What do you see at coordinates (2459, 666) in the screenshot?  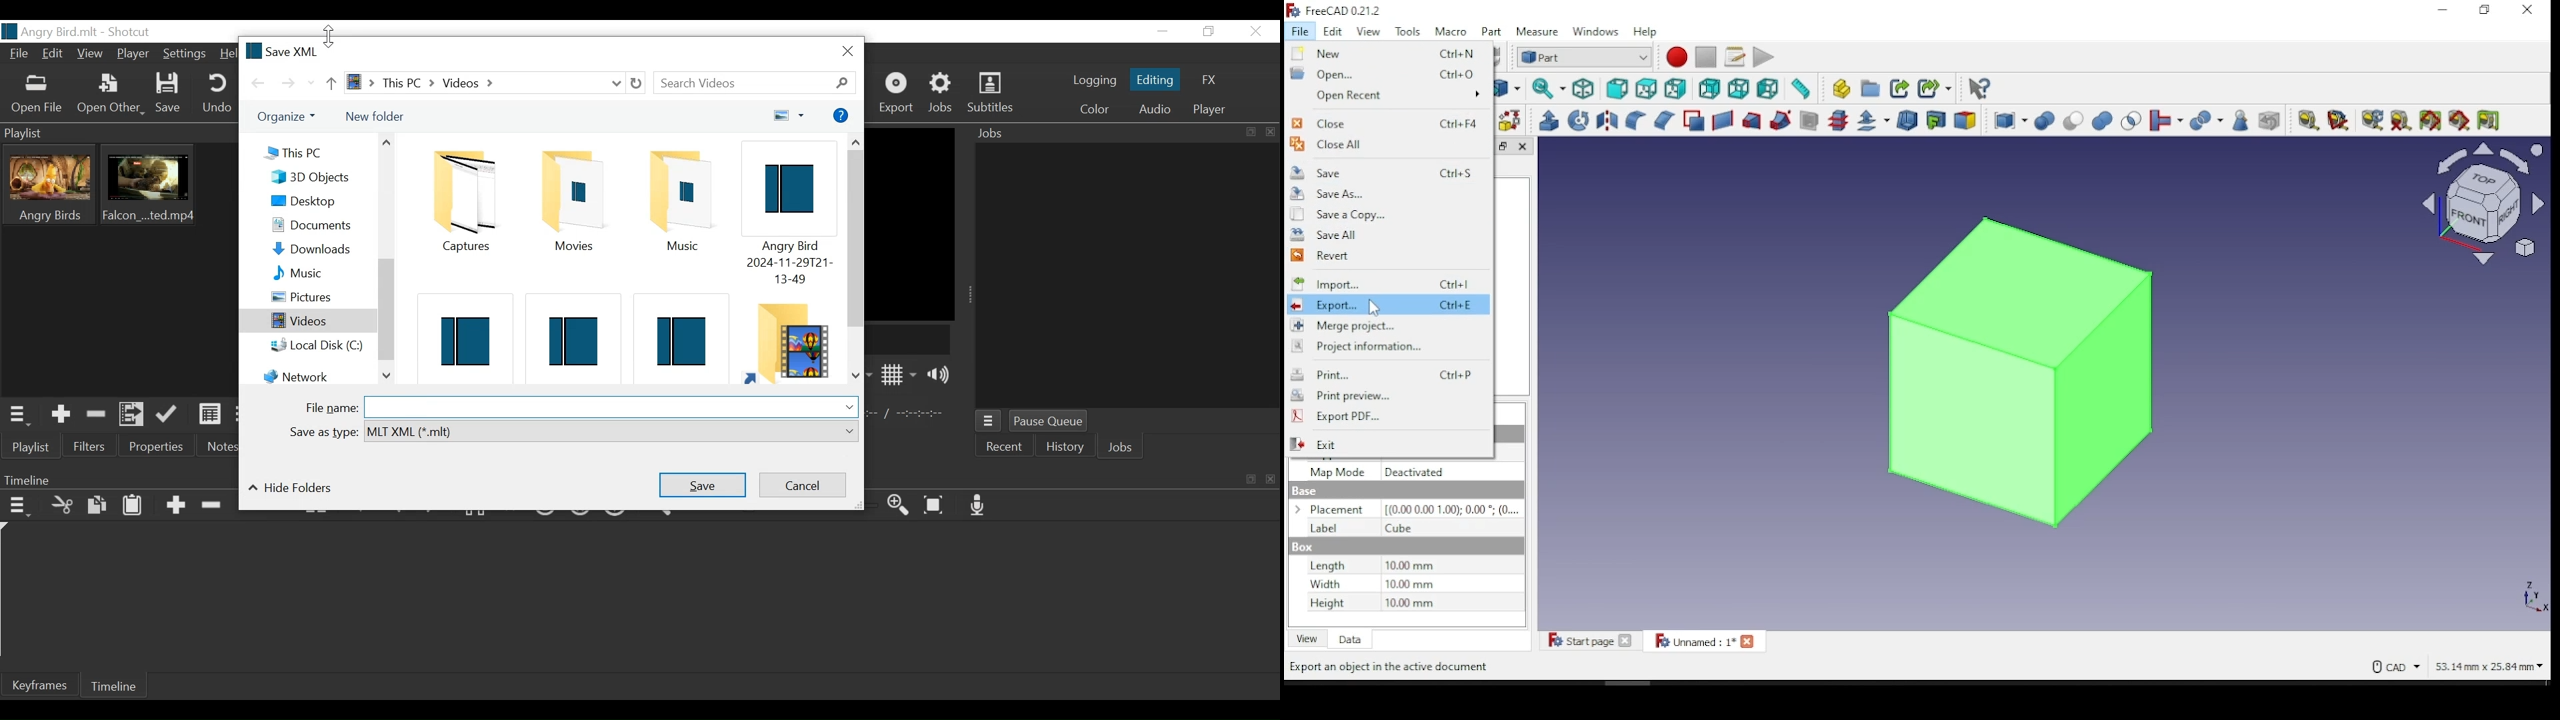 I see `CAD 53.14 mm x 25.84 mm` at bounding box center [2459, 666].